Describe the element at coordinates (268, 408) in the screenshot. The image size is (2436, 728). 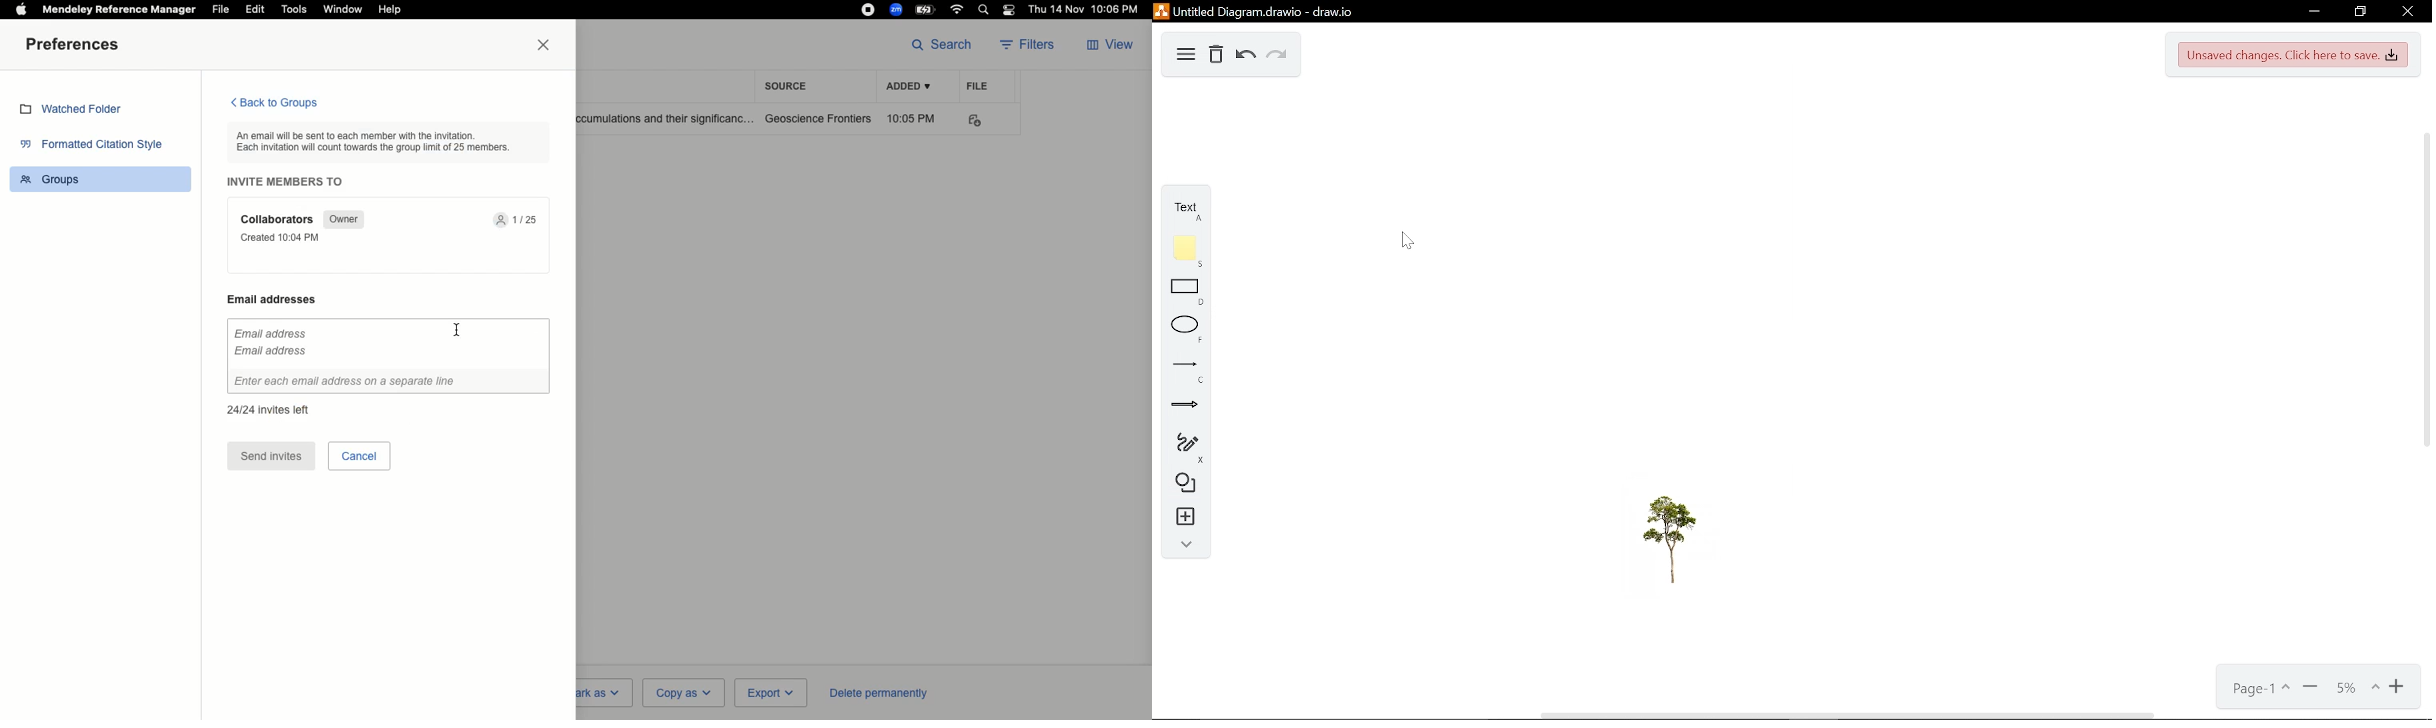
I see `24/24 invites left` at that location.